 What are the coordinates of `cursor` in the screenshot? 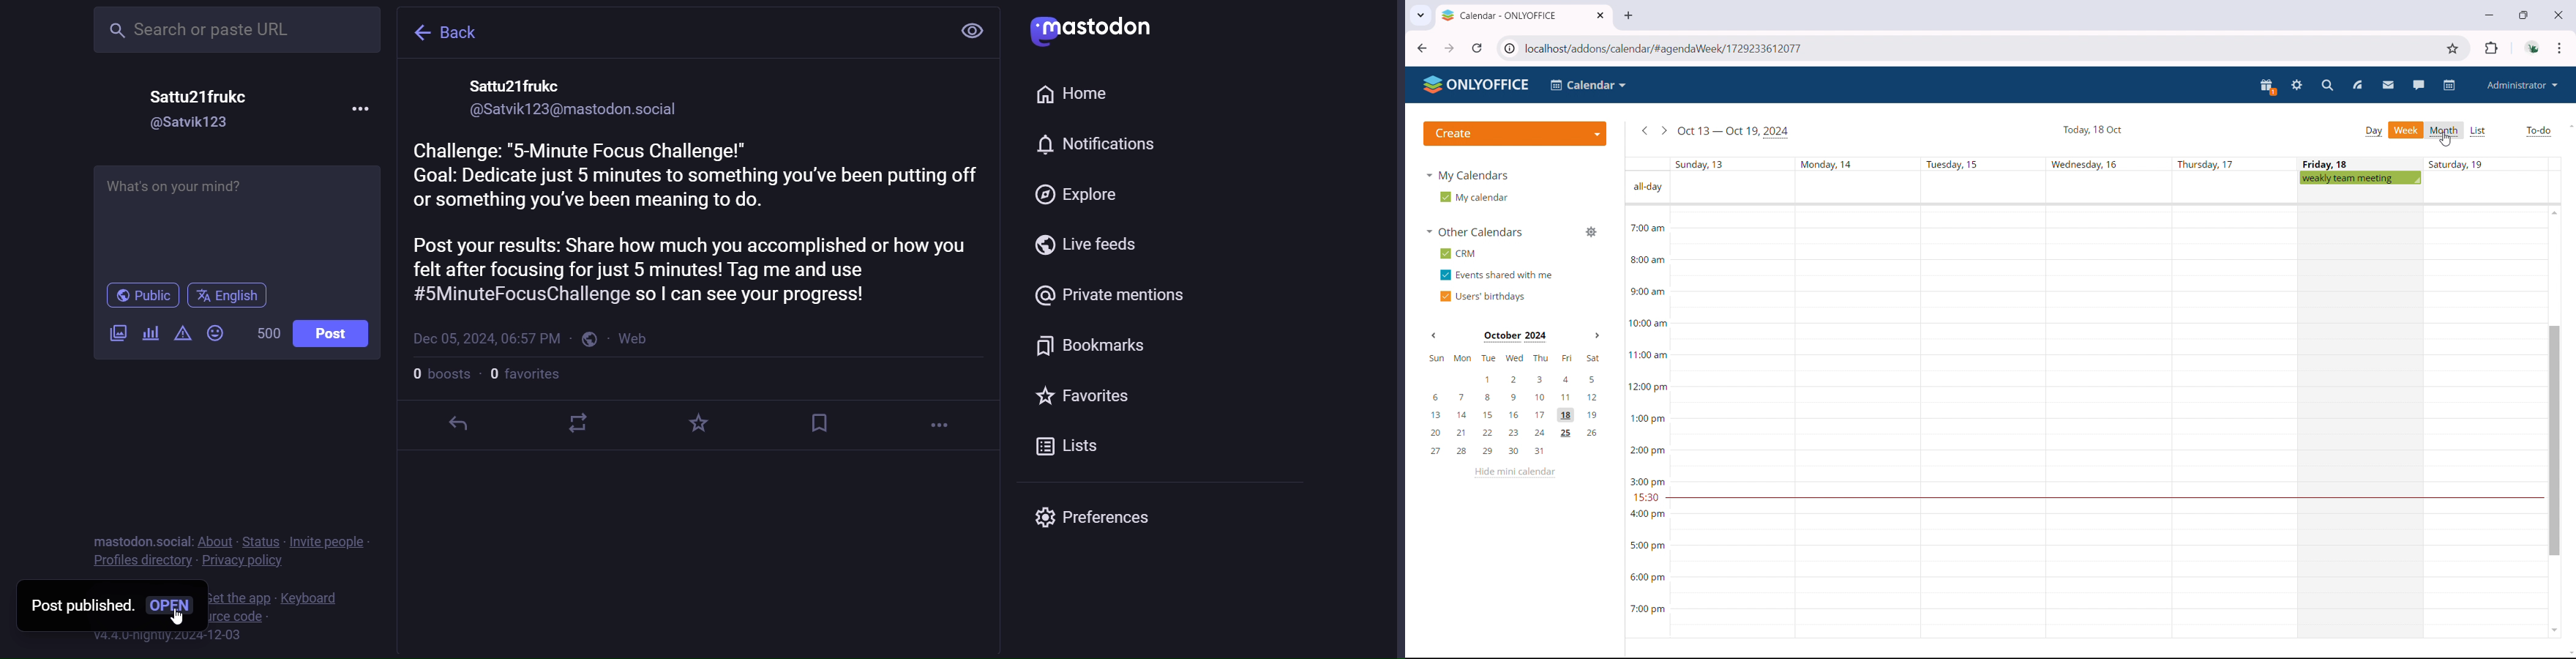 It's located at (176, 619).